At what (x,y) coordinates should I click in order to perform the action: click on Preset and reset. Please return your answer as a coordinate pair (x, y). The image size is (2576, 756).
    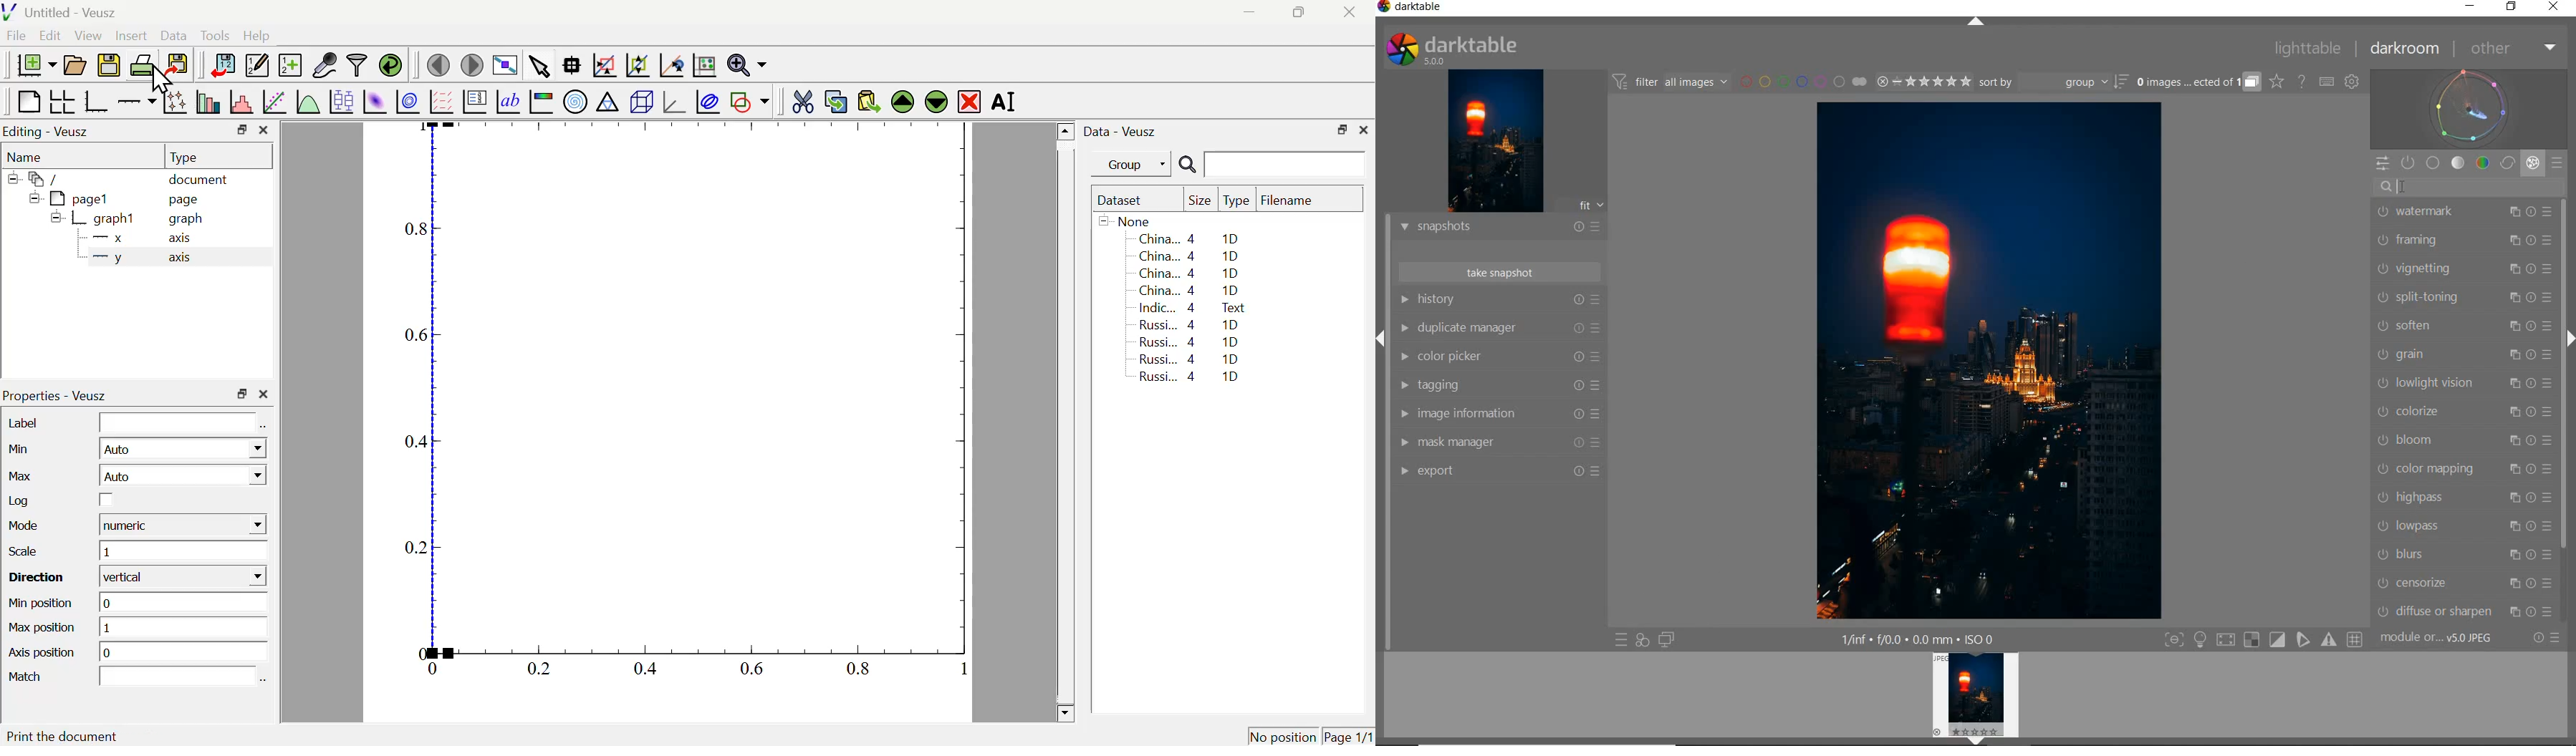
    Looking at the image, I should click on (2550, 323).